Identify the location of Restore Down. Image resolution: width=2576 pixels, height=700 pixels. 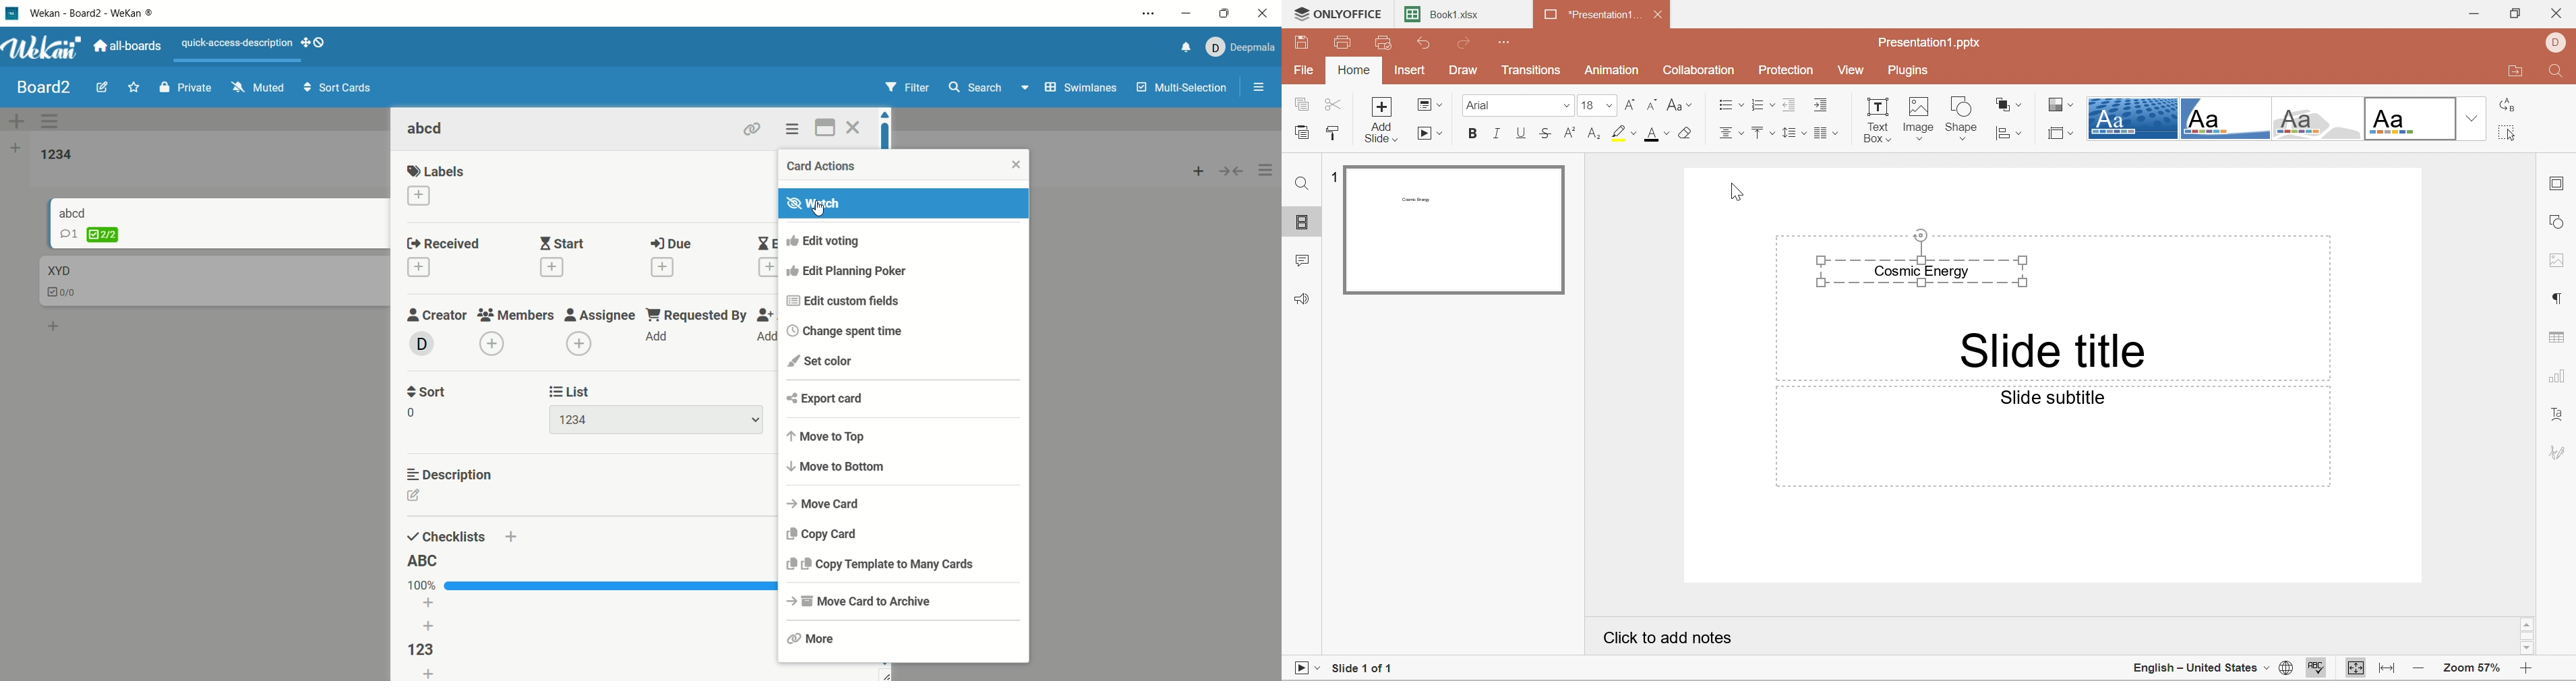
(2514, 13).